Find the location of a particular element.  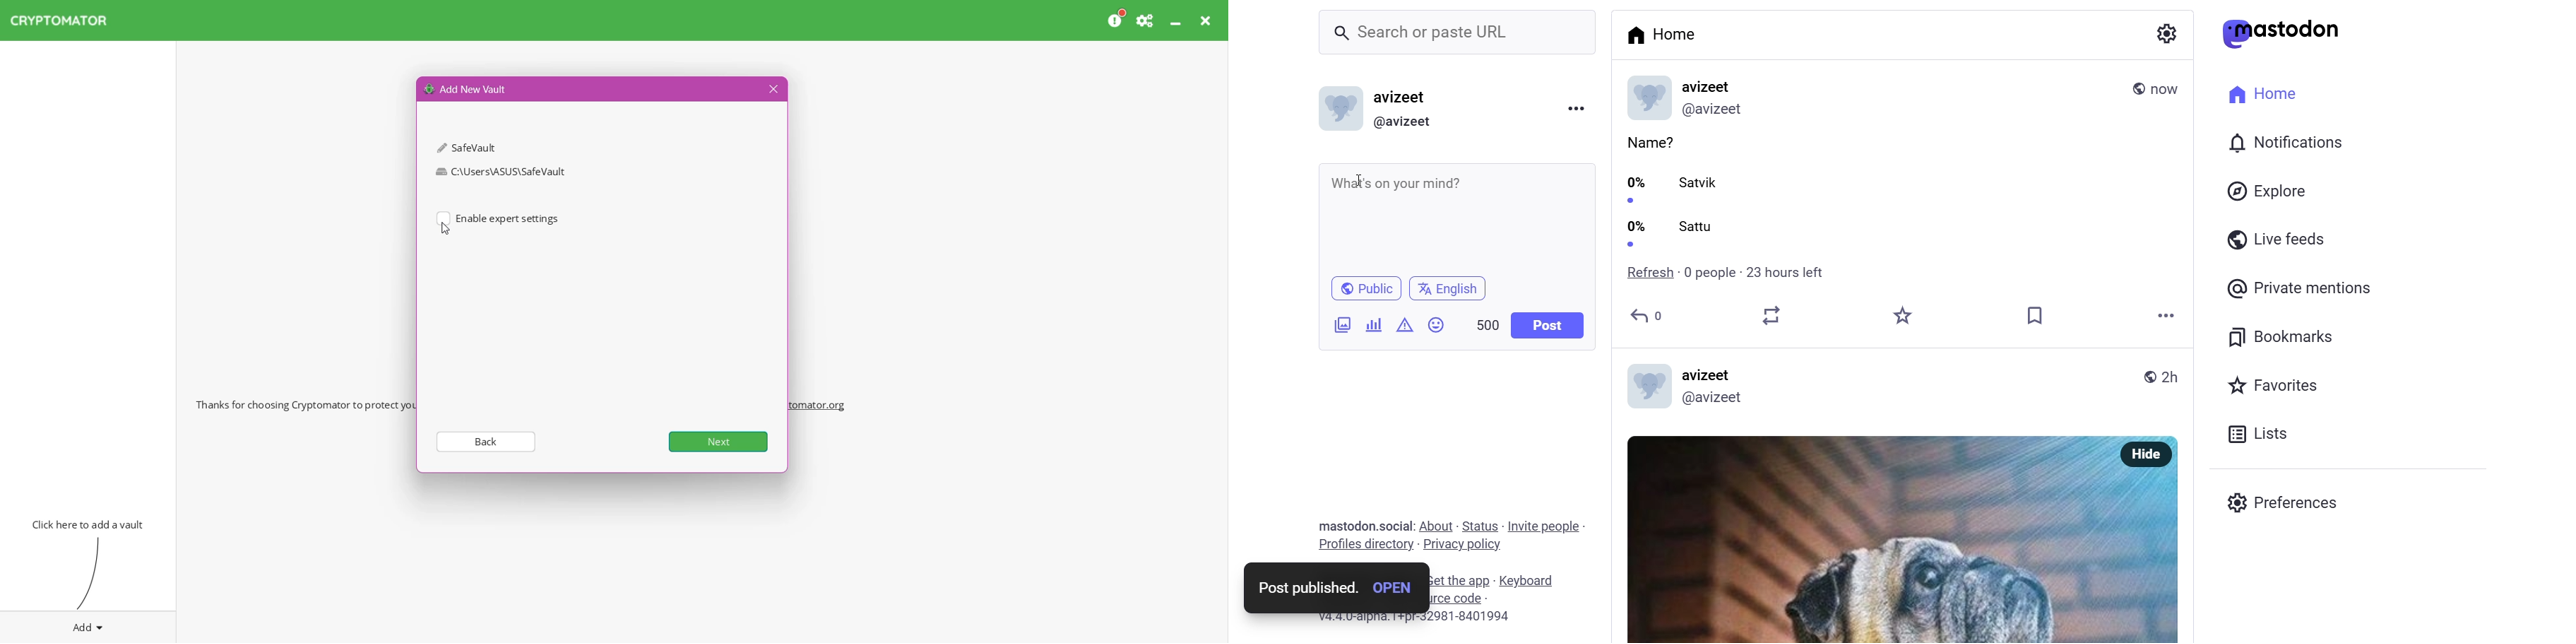

bookmark is located at coordinates (2034, 316).